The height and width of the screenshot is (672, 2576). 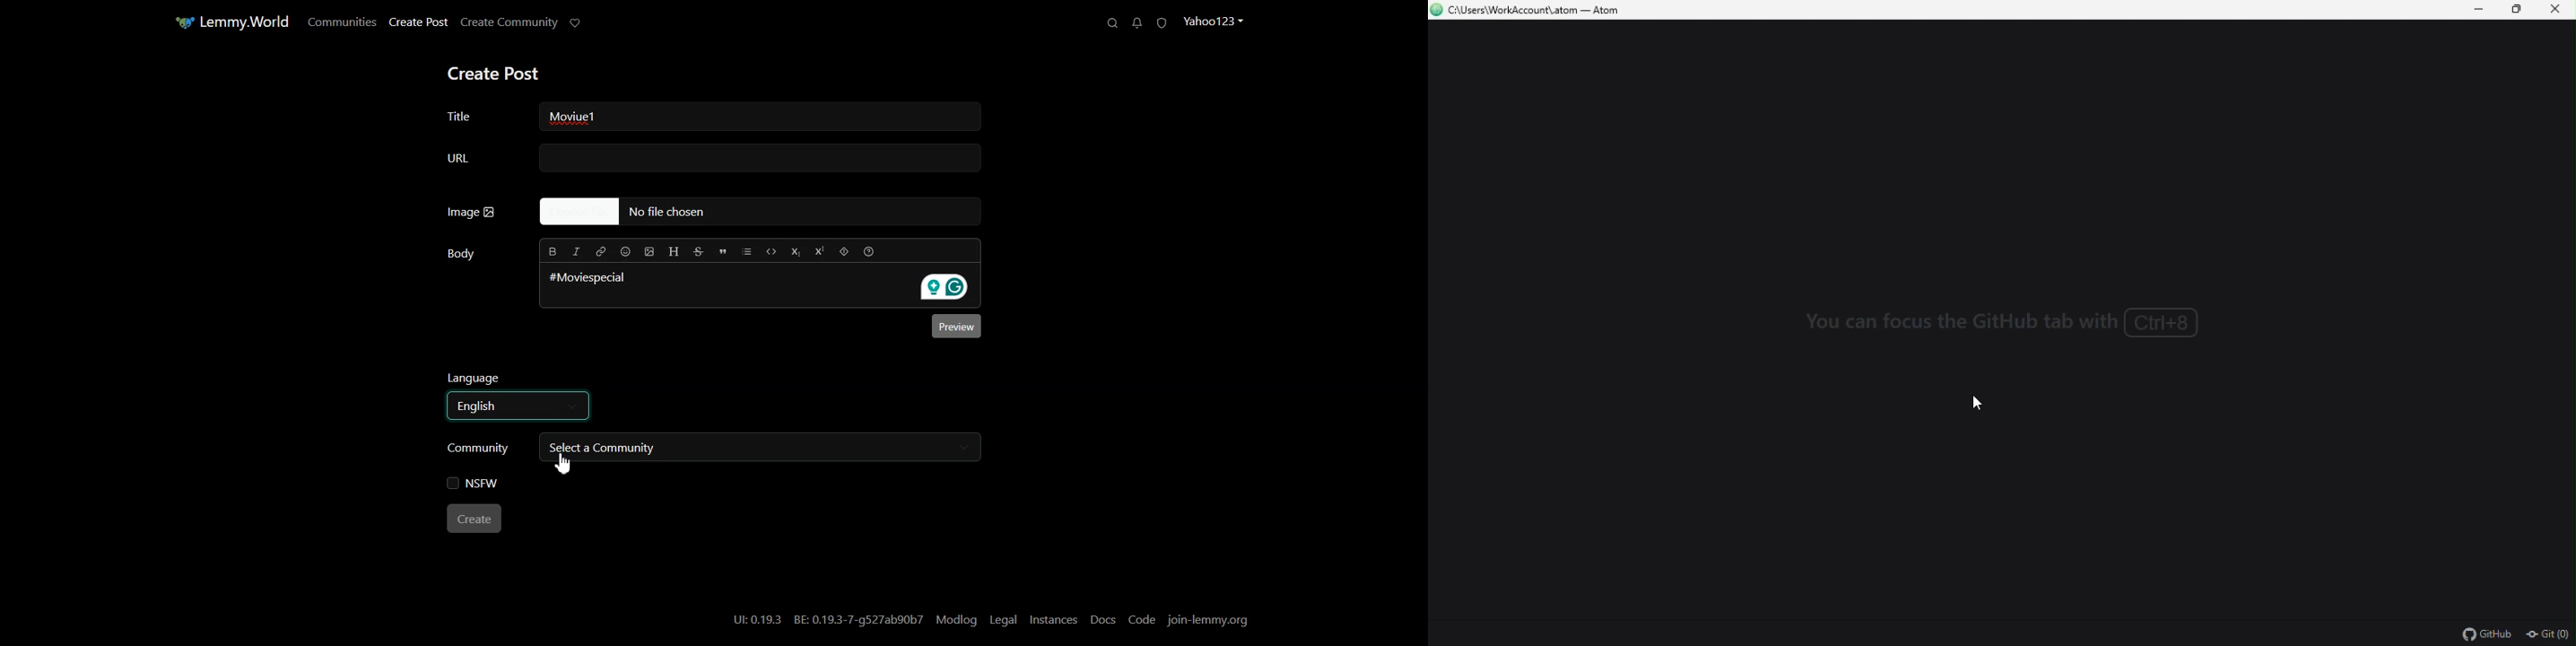 What do you see at coordinates (869, 251) in the screenshot?
I see `Formatting help` at bounding box center [869, 251].